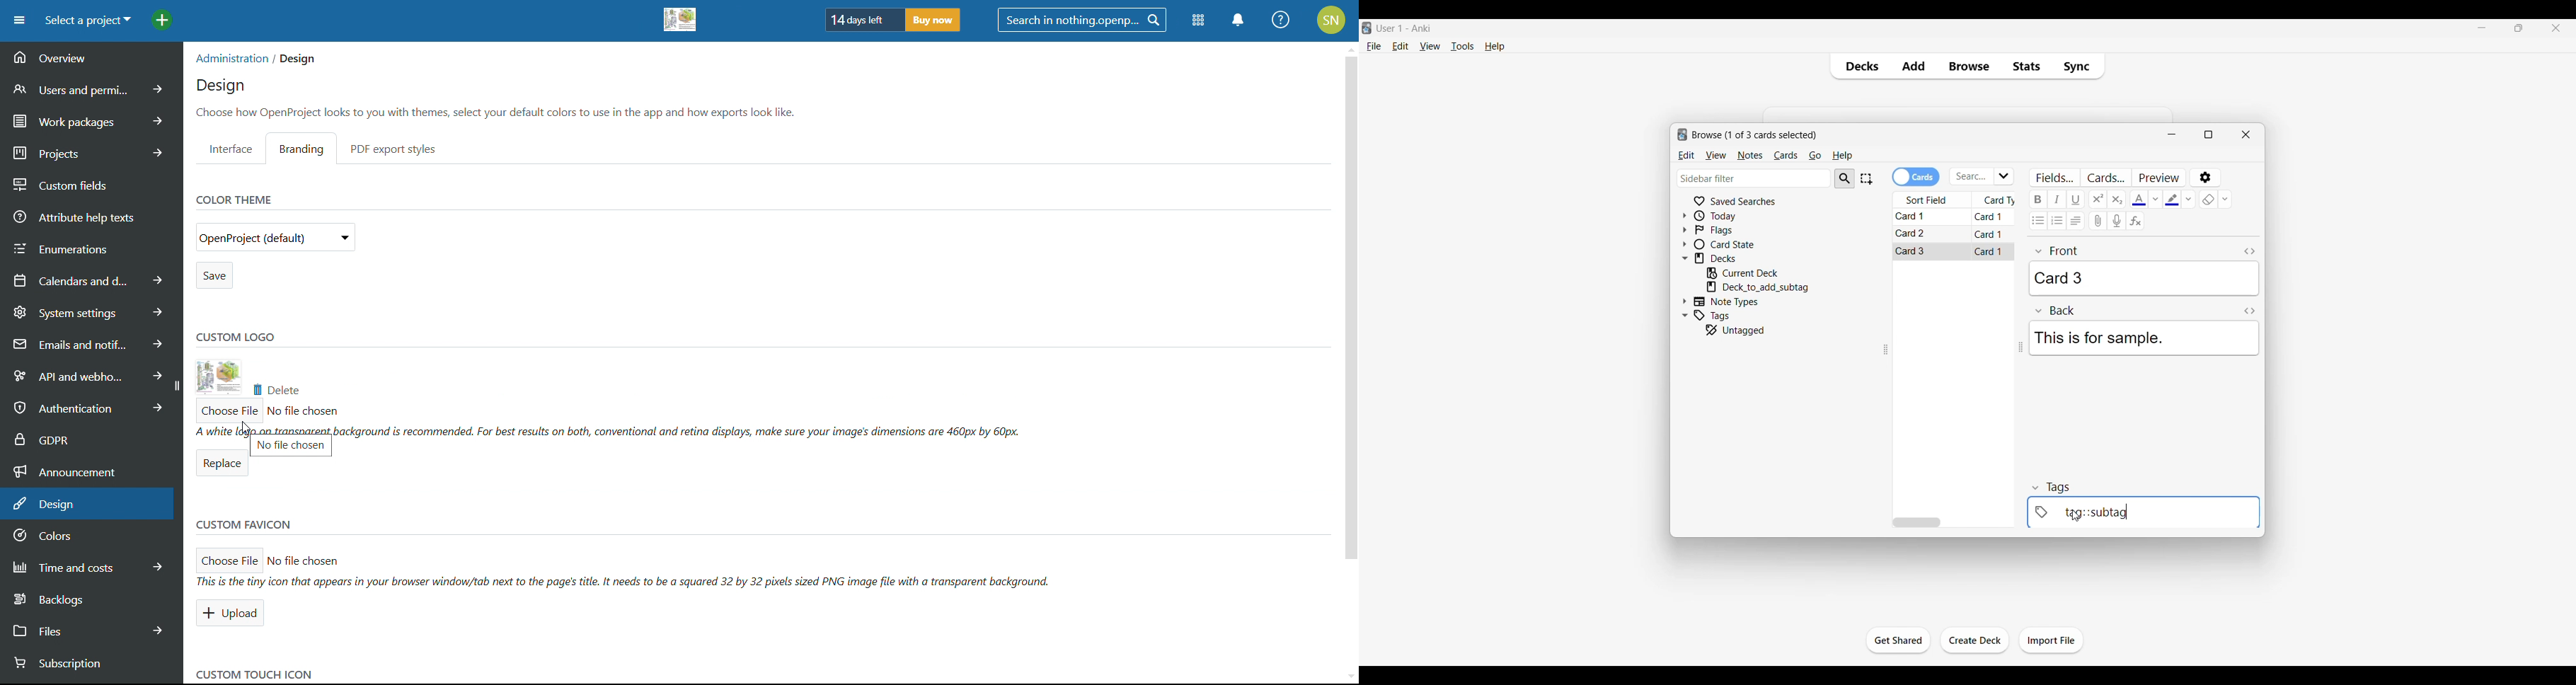 The width and height of the screenshot is (2576, 700). What do you see at coordinates (2080, 66) in the screenshot?
I see `Sync` at bounding box center [2080, 66].